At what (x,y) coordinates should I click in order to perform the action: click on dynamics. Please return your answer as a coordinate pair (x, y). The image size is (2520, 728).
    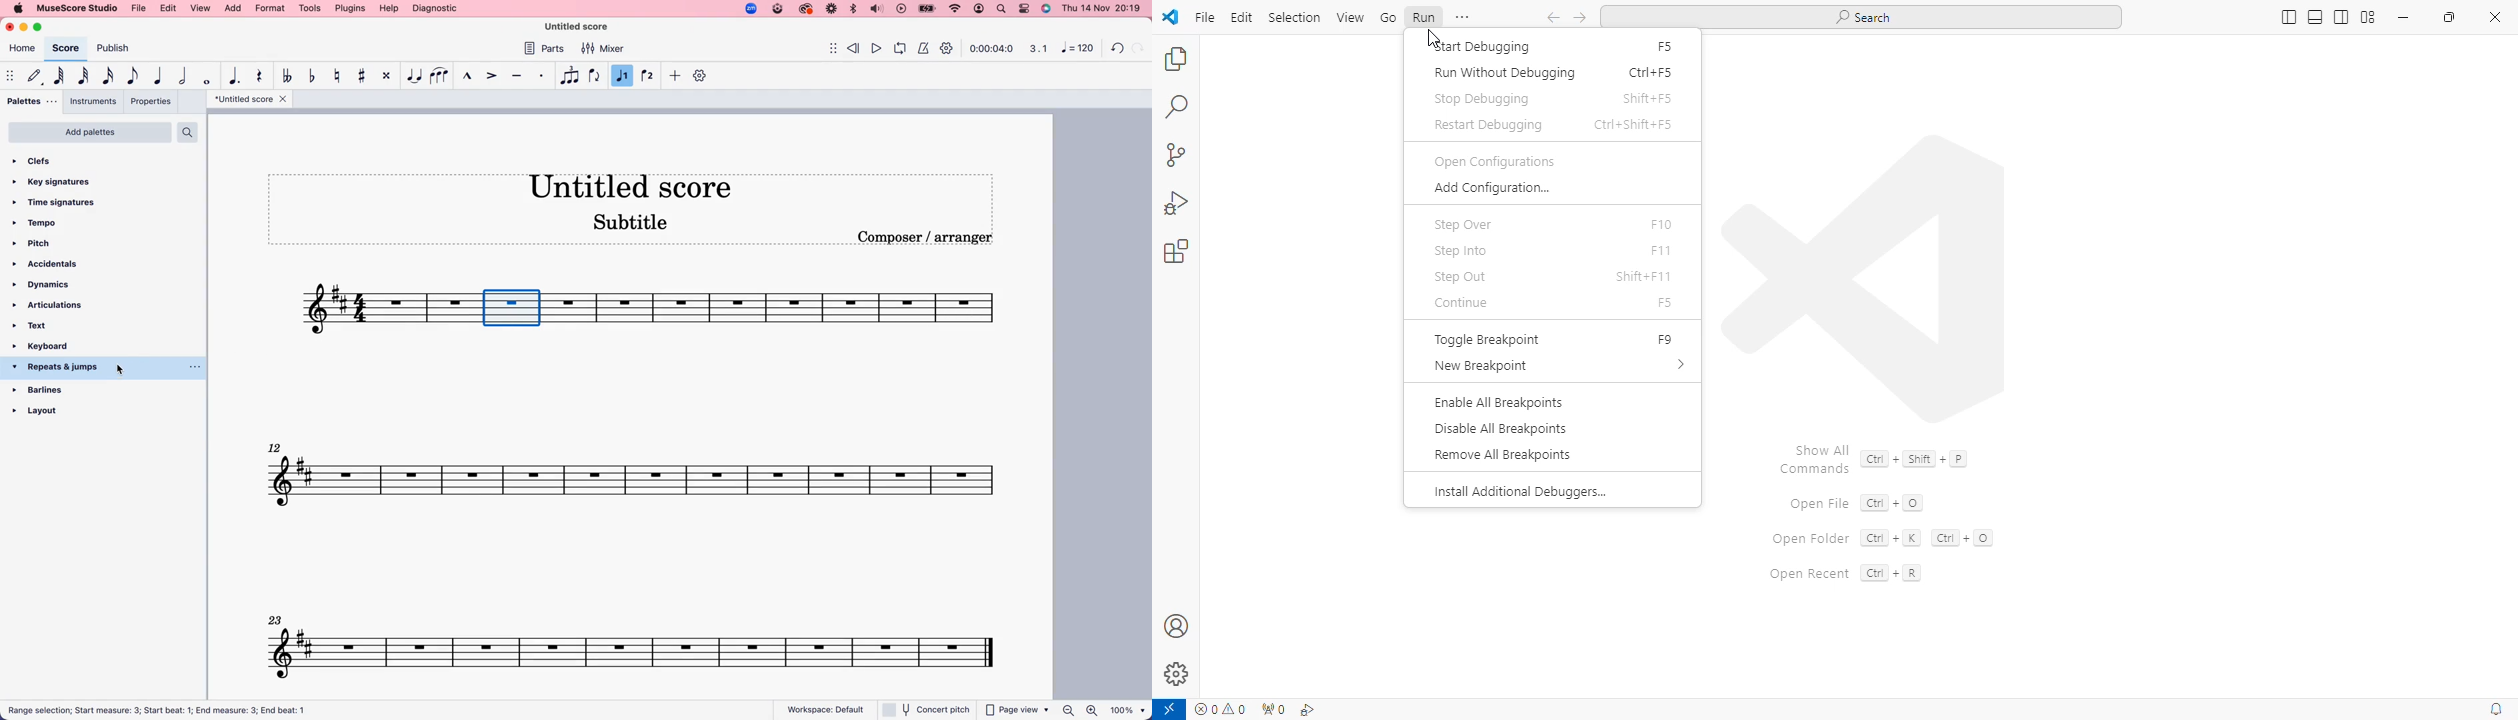
    Looking at the image, I should click on (49, 285).